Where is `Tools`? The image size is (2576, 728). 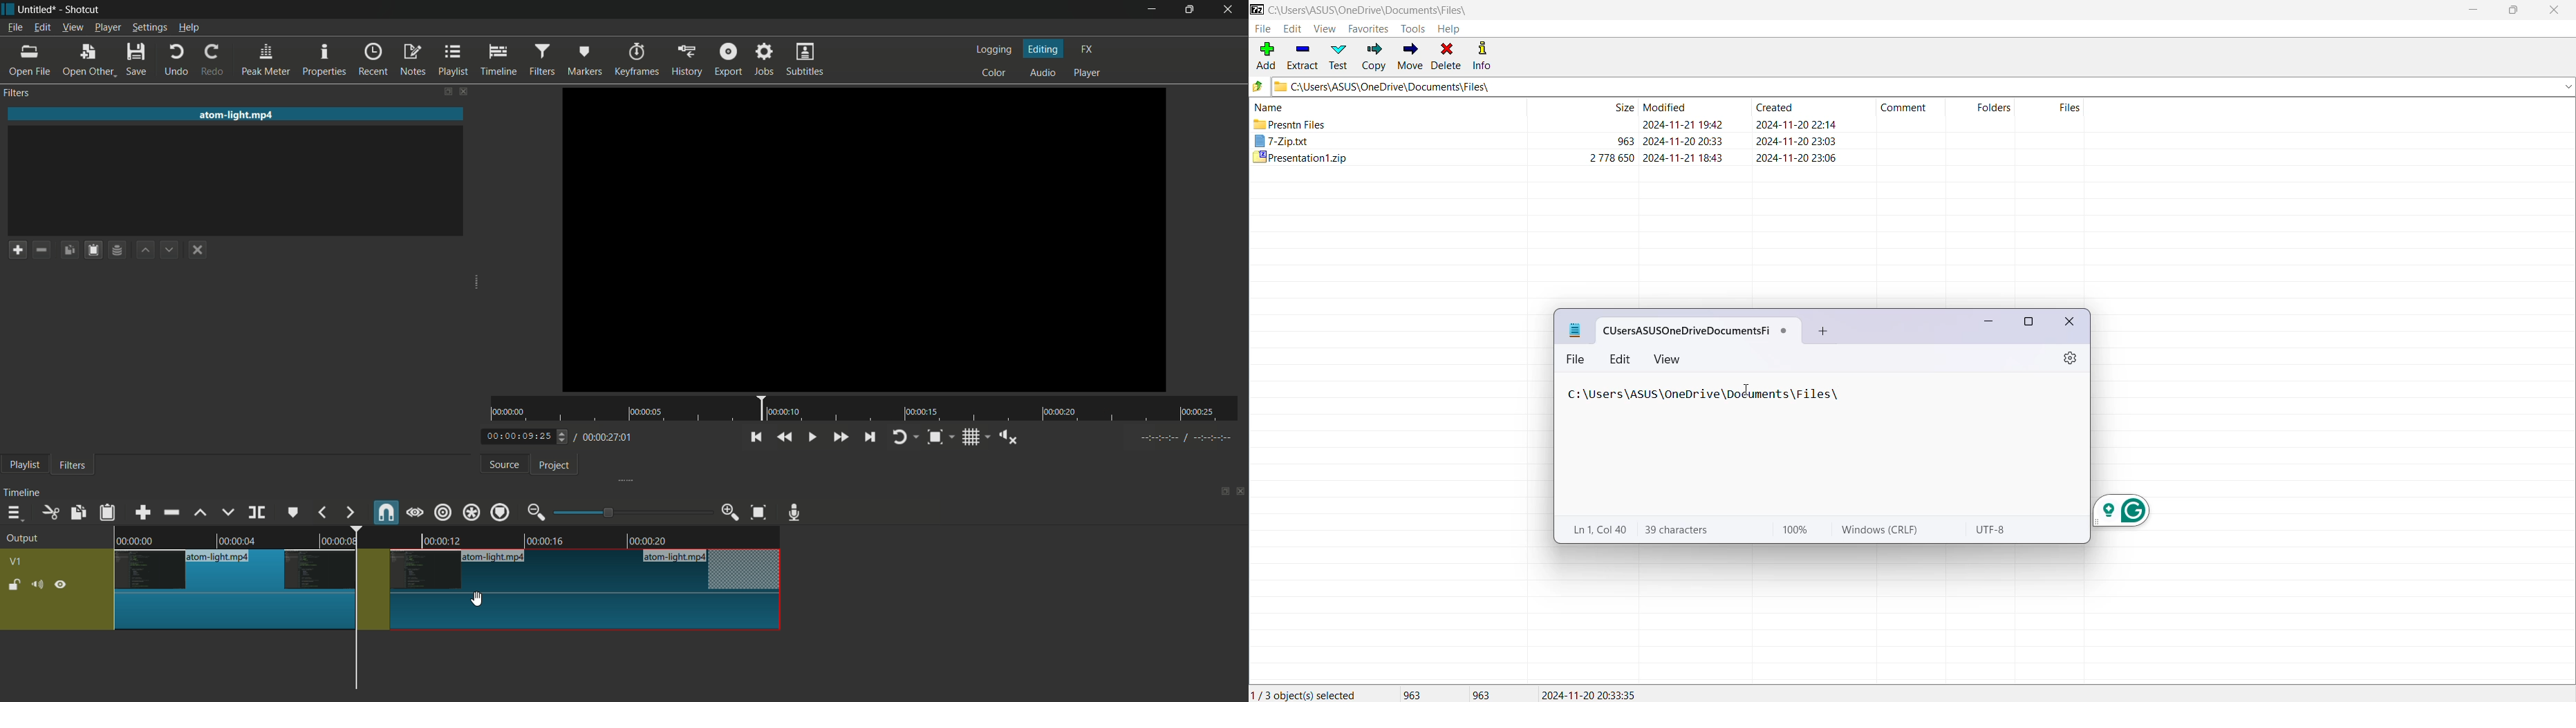
Tools is located at coordinates (1412, 29).